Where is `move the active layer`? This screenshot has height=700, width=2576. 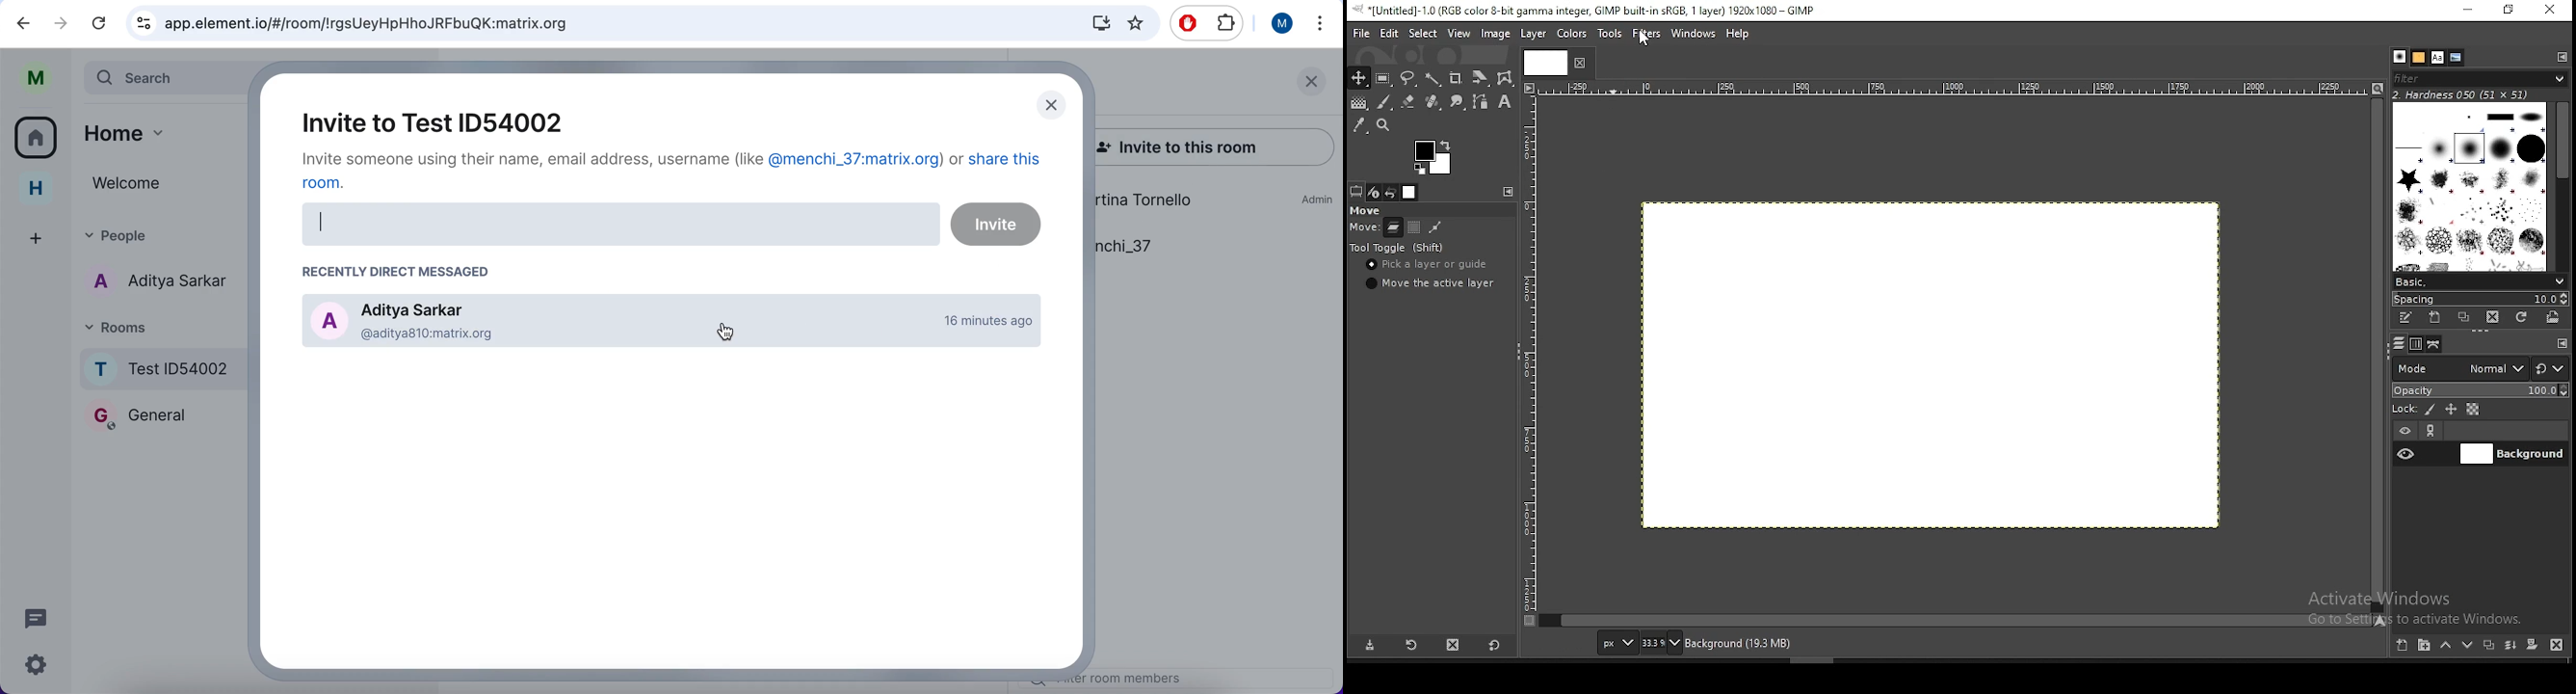
move the active layer is located at coordinates (1431, 283).